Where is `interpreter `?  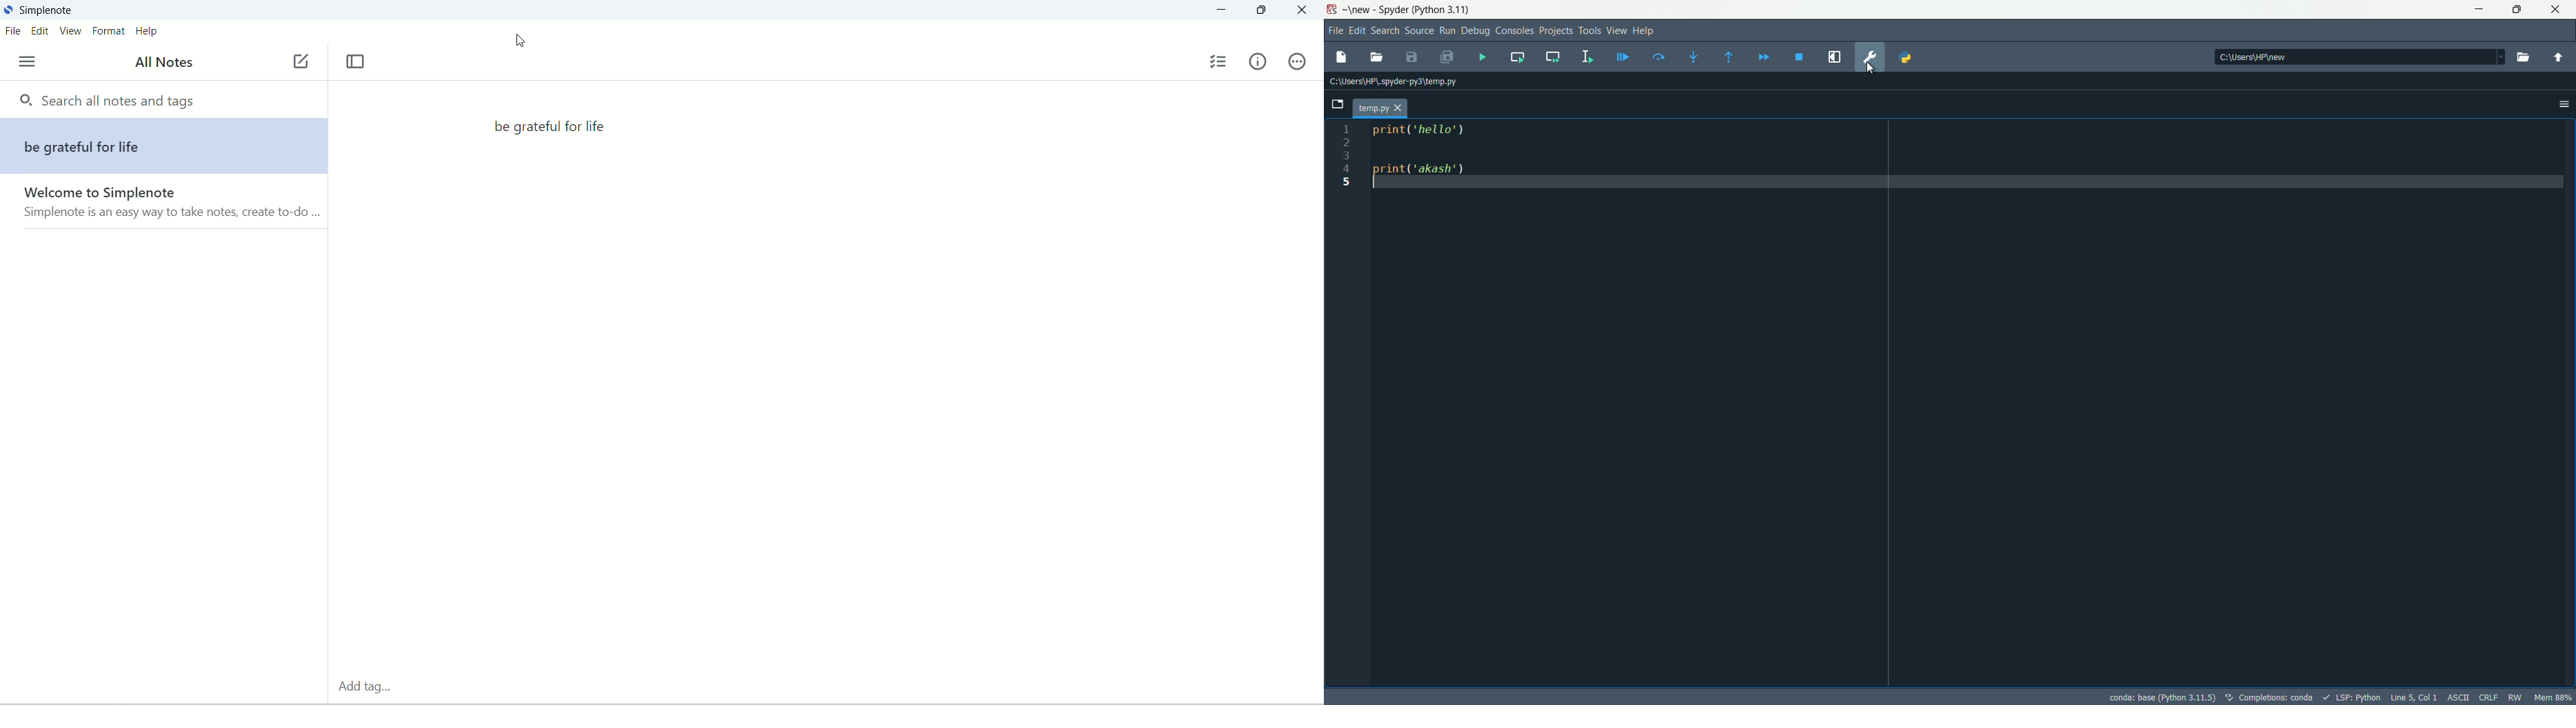 interpreter  is located at coordinates (2162, 698).